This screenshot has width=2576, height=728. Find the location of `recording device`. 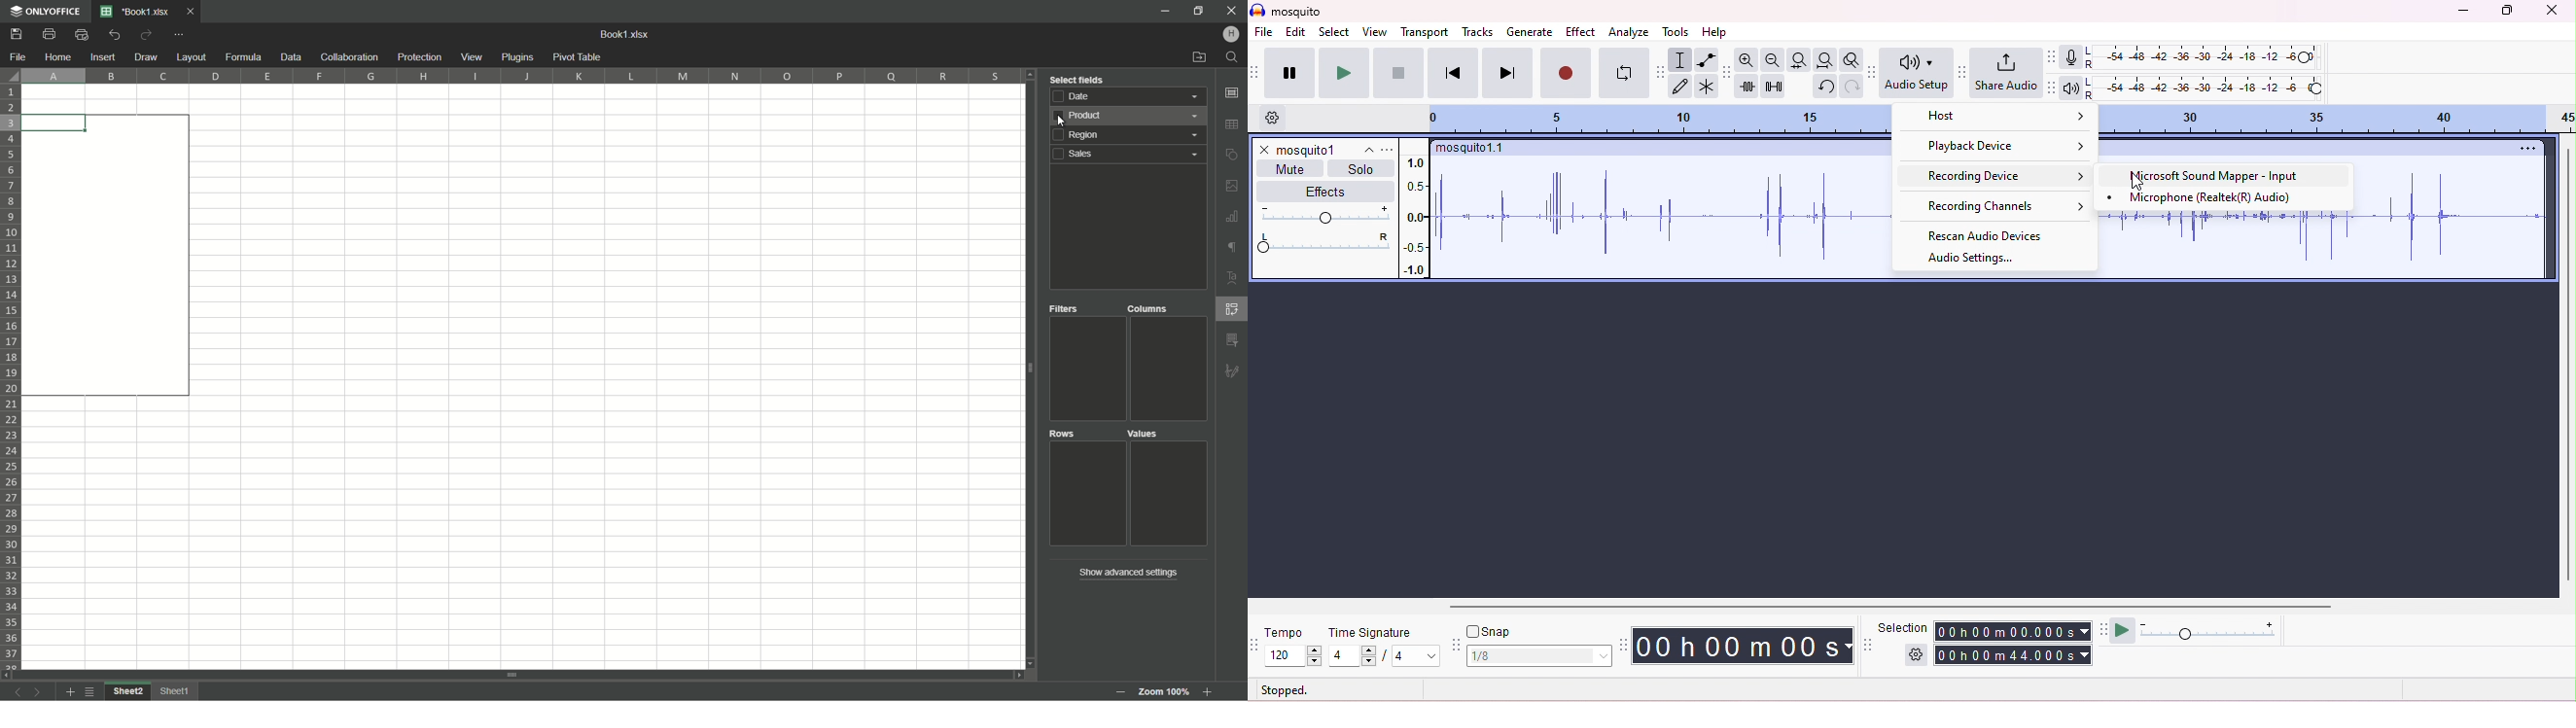

recording device is located at coordinates (2001, 175).